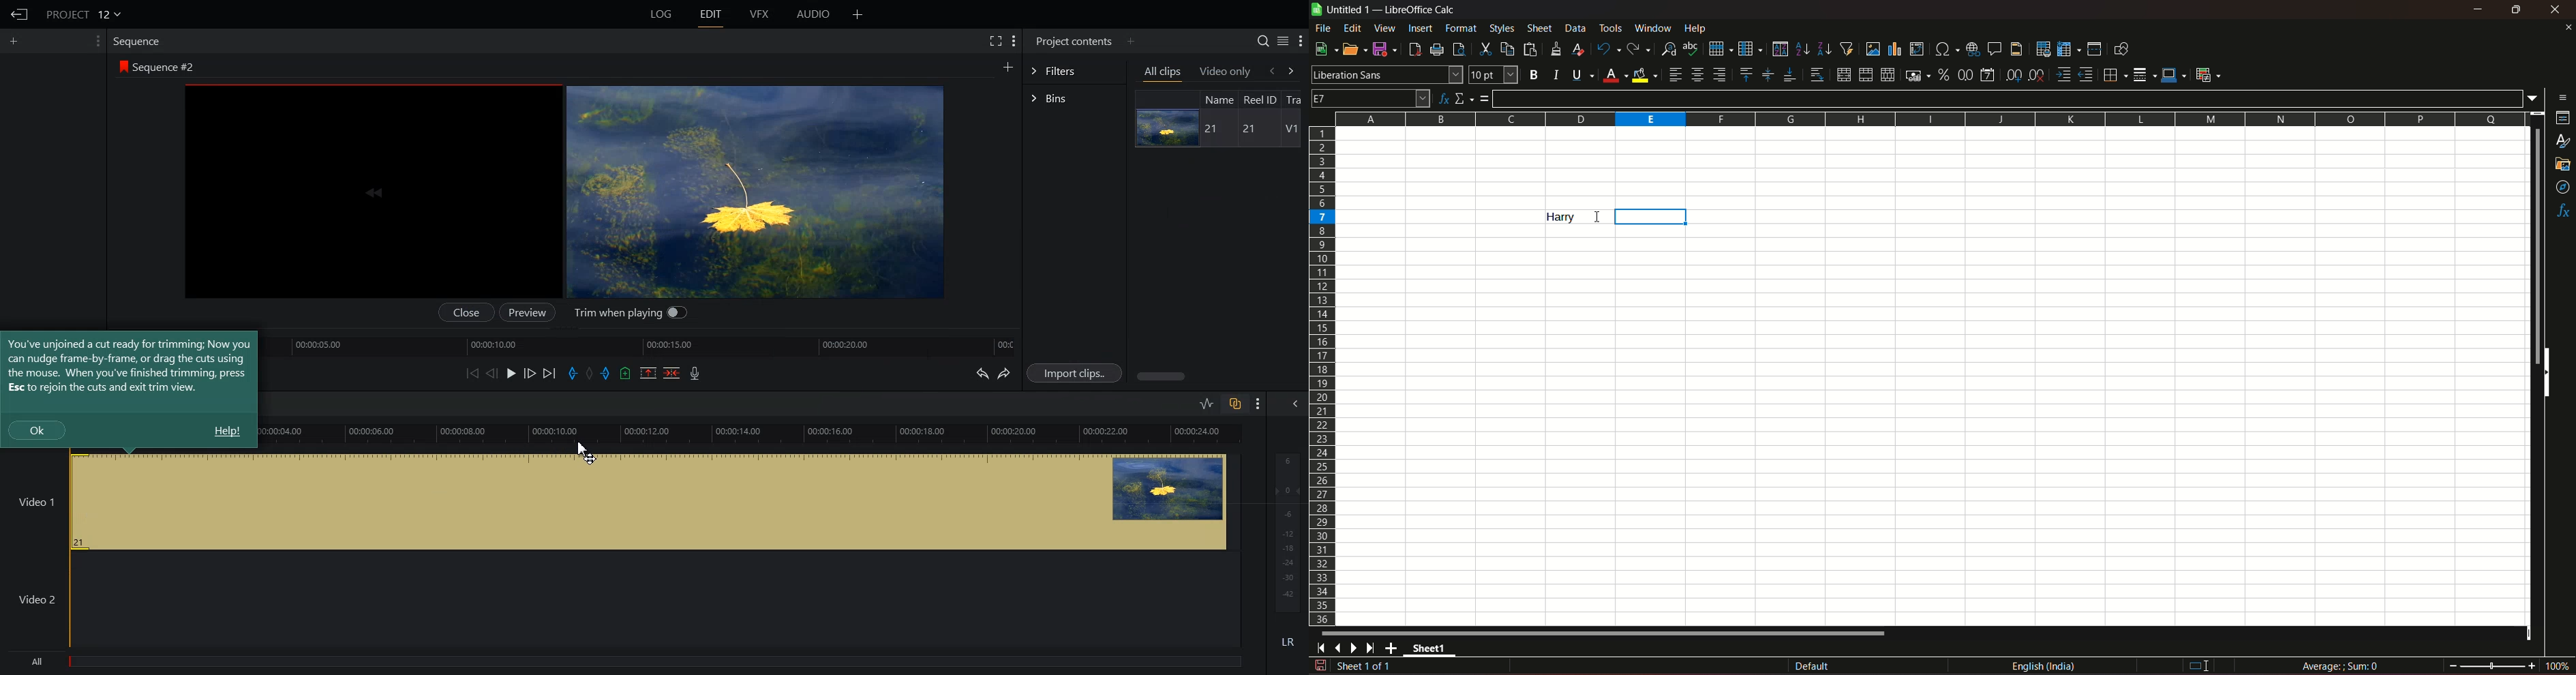 The image size is (2576, 700). I want to click on default, so click(1813, 667).